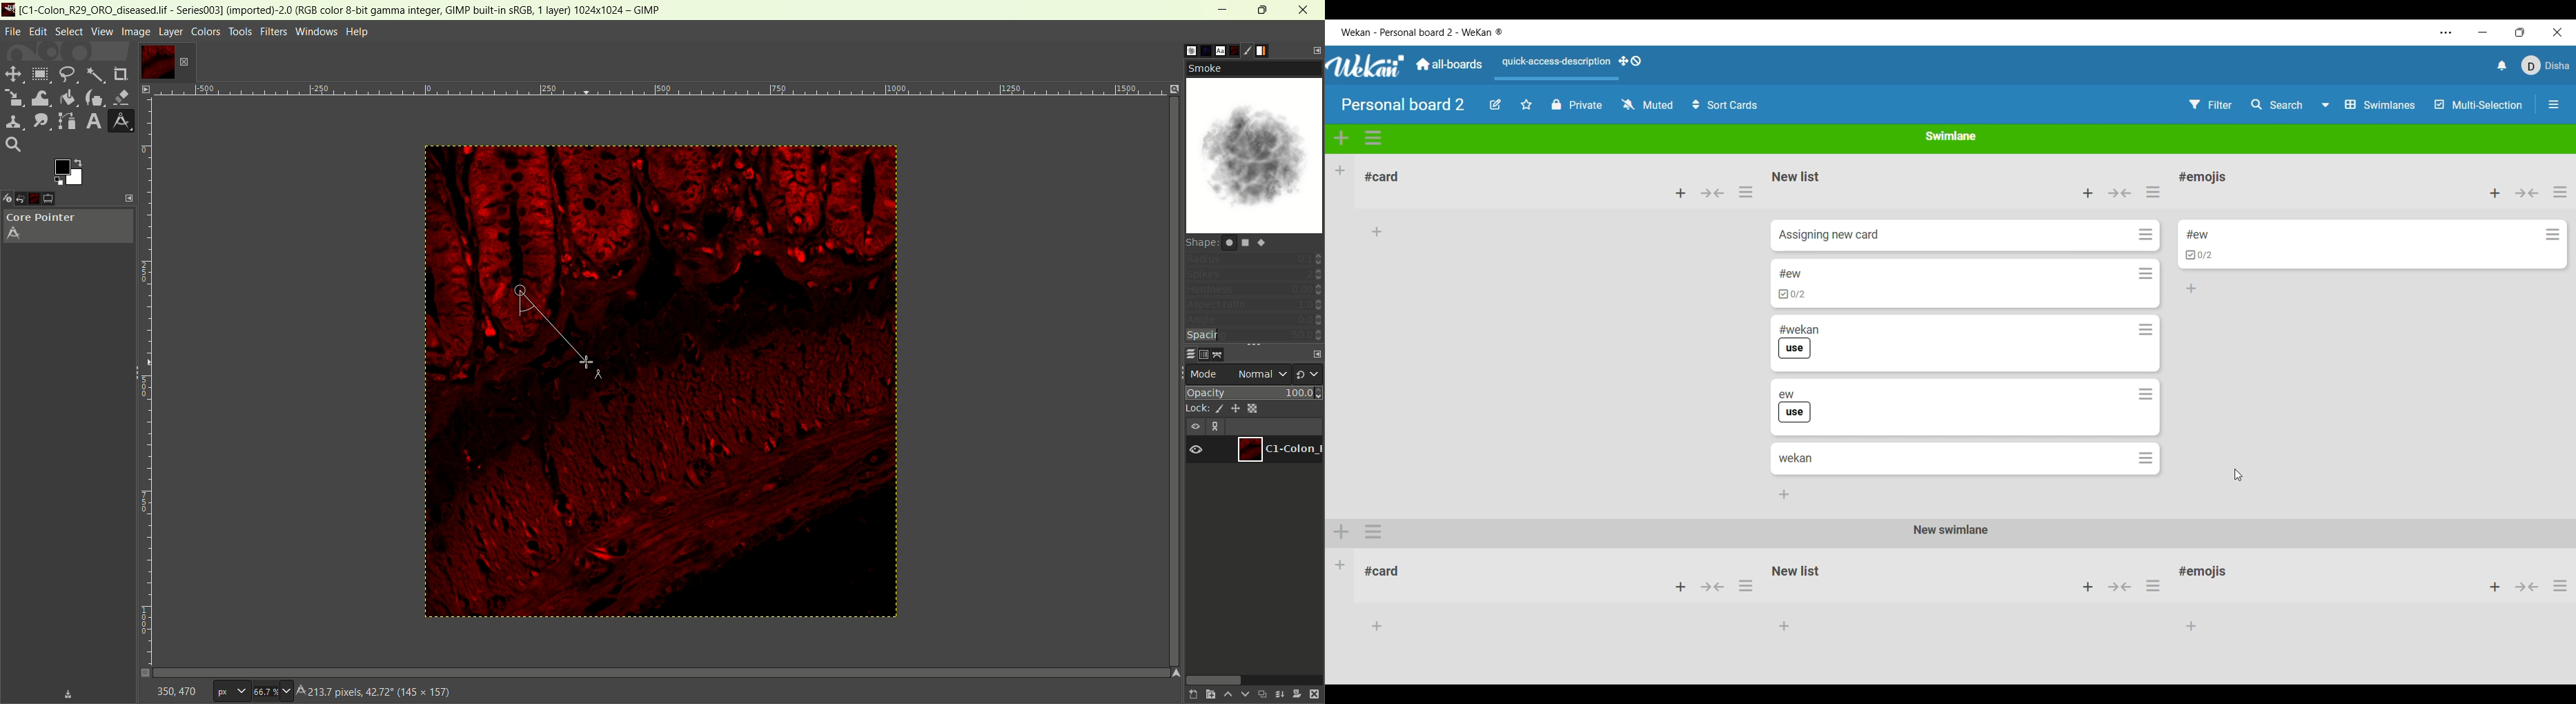 The width and height of the screenshot is (2576, 728). I want to click on document history, so click(1235, 49).